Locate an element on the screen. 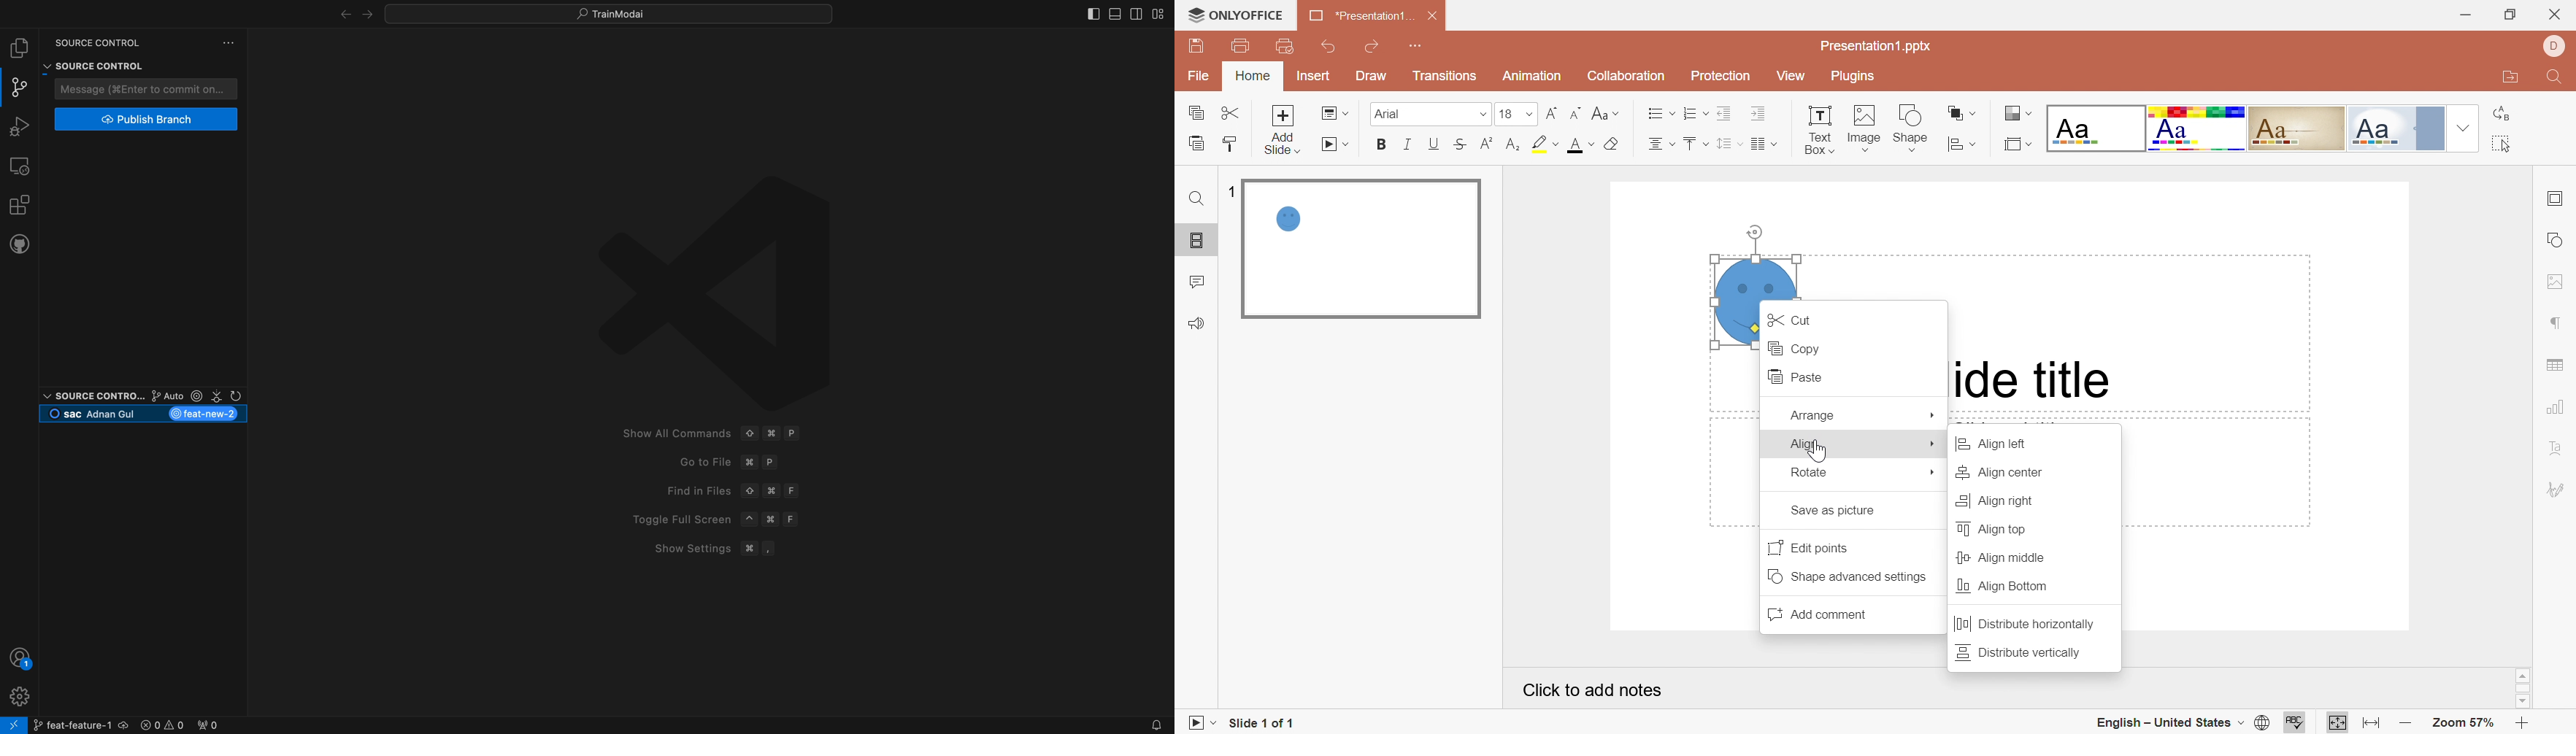 This screenshot has height=756, width=2576. Home is located at coordinates (1254, 75).